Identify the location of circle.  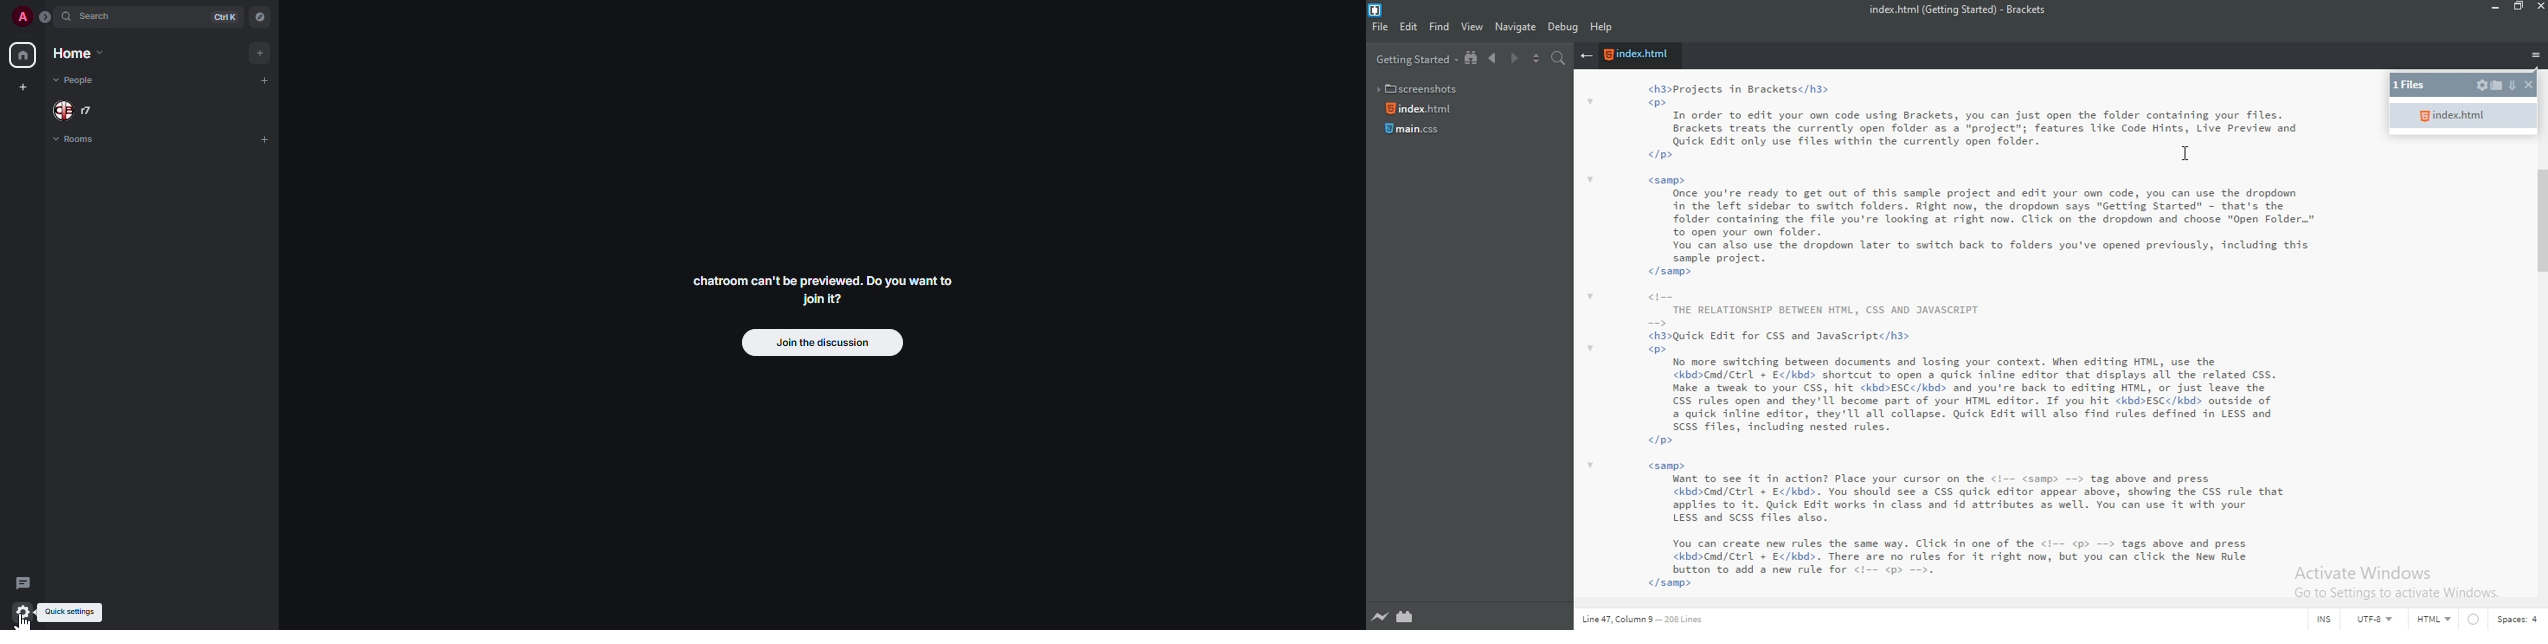
(2478, 620).